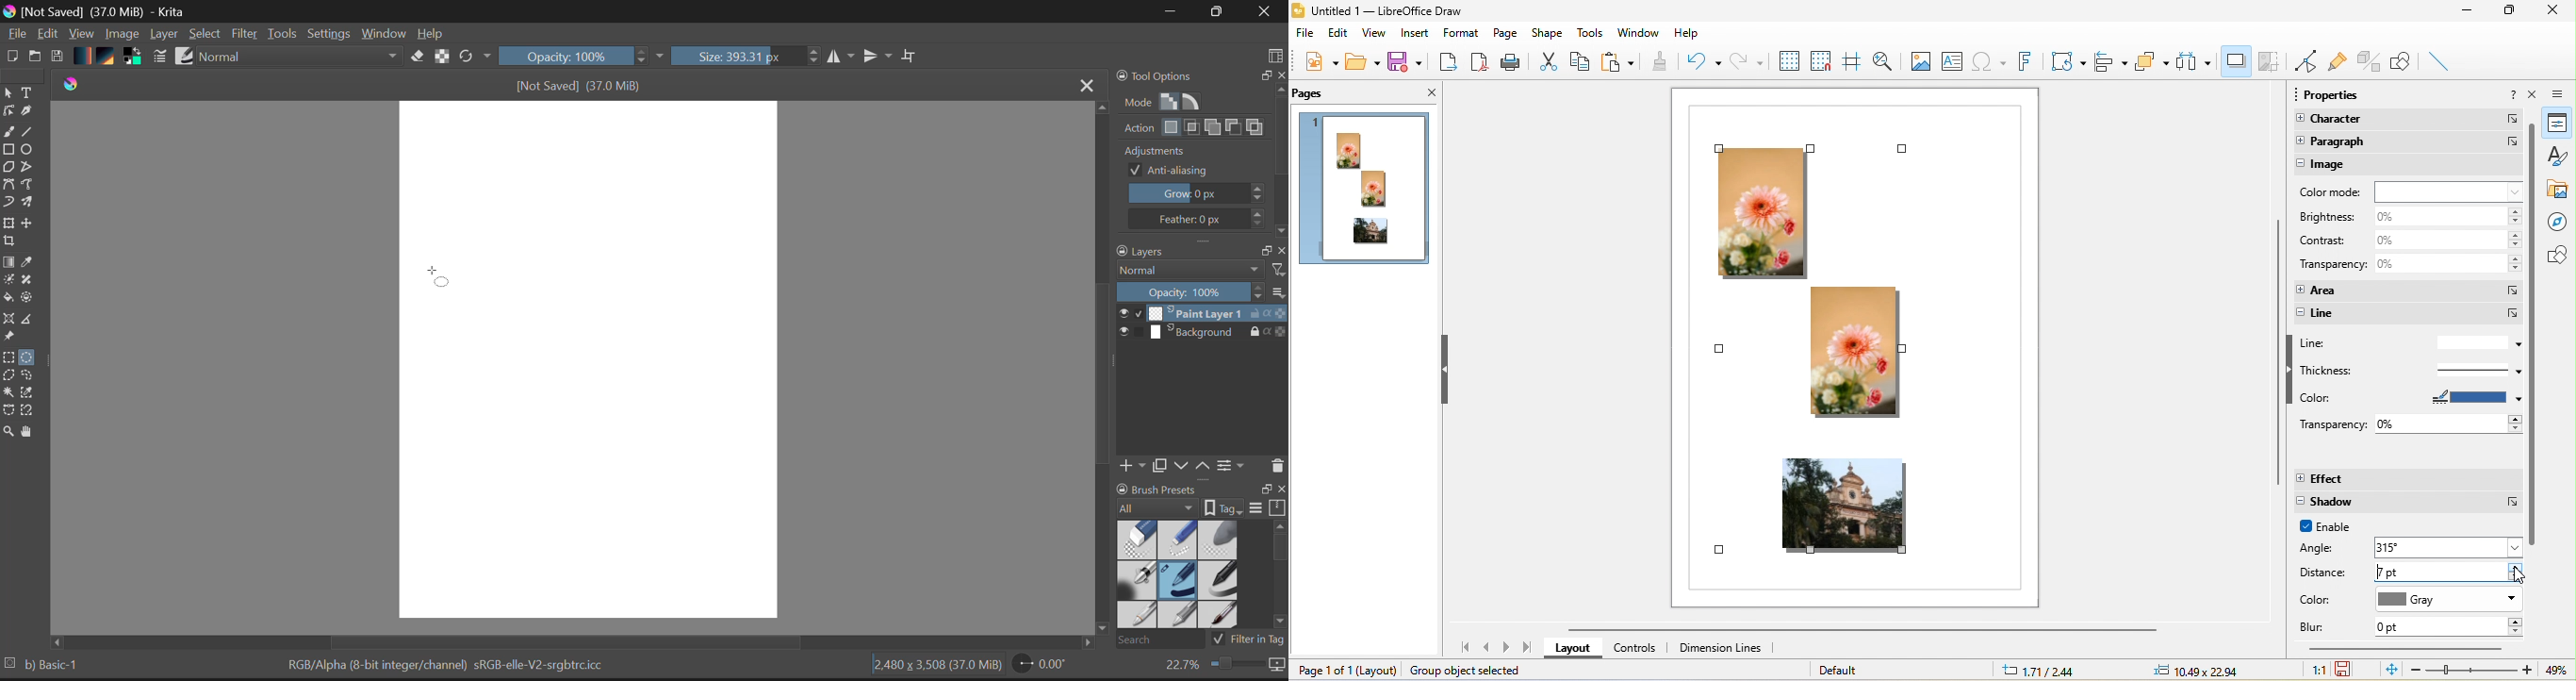 The image size is (2576, 700). What do you see at coordinates (11, 223) in the screenshot?
I see `Transform Layers` at bounding box center [11, 223].